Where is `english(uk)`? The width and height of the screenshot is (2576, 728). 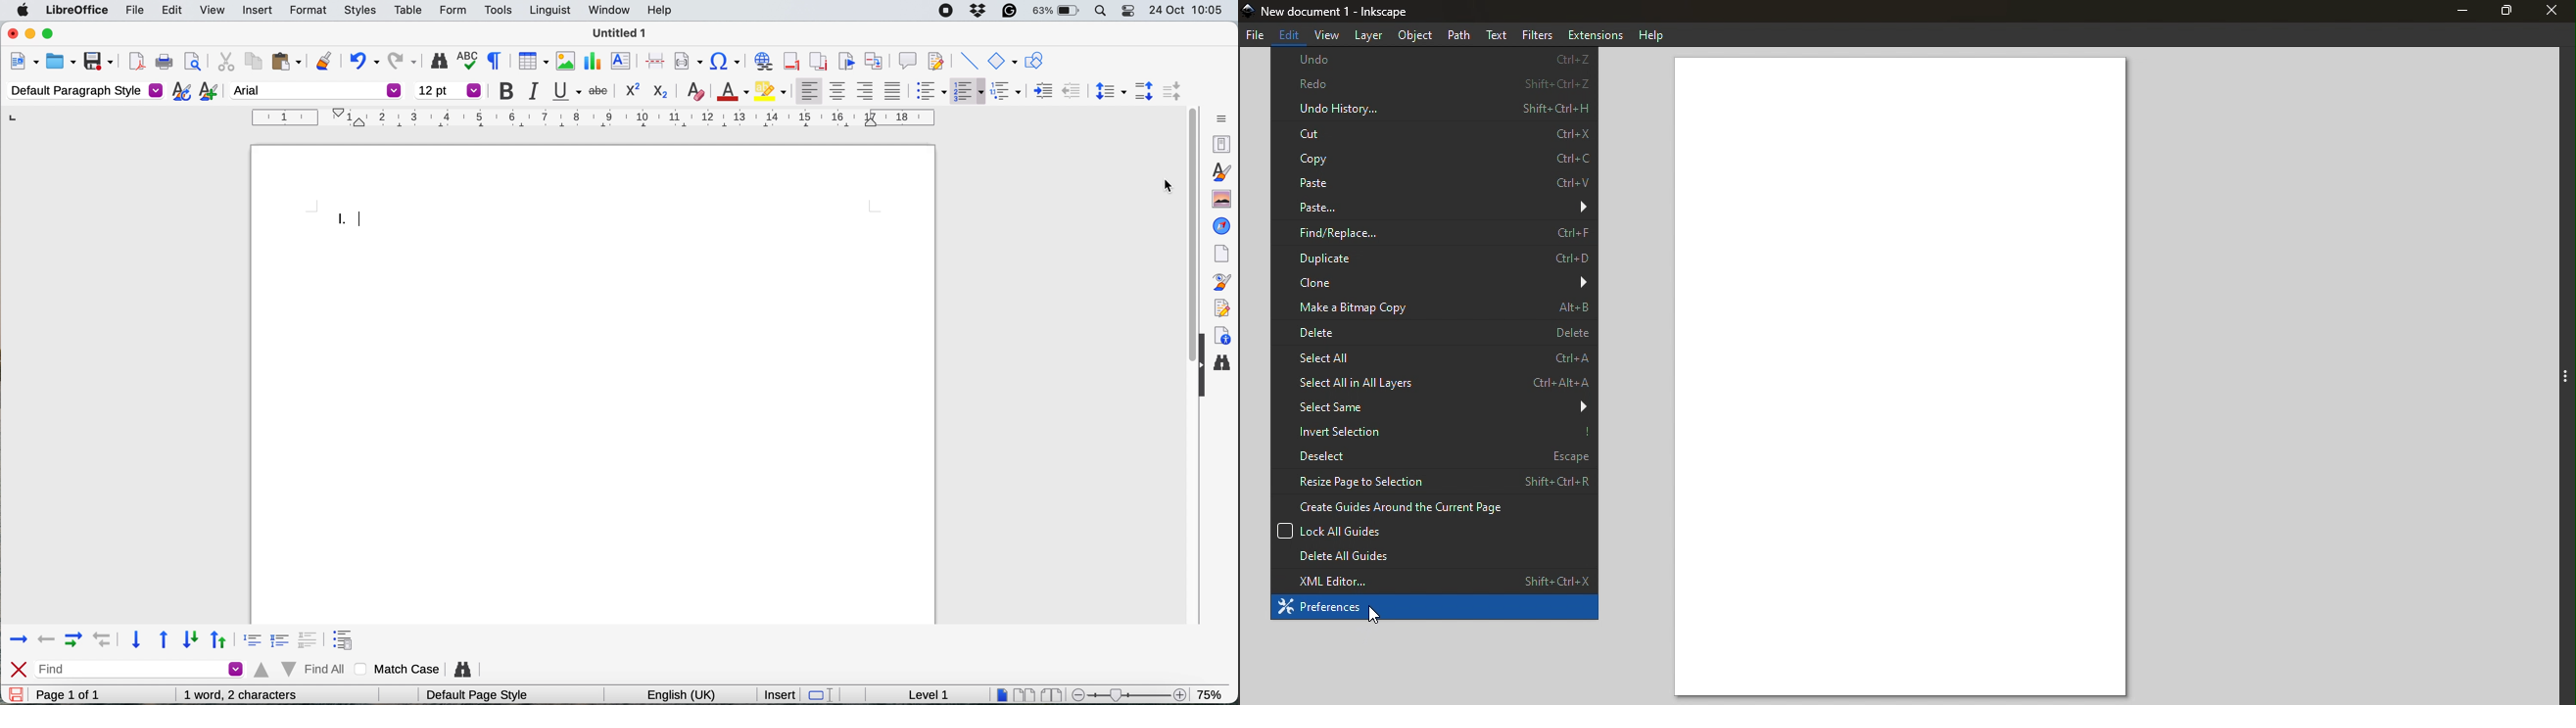
english(uk) is located at coordinates (690, 694).